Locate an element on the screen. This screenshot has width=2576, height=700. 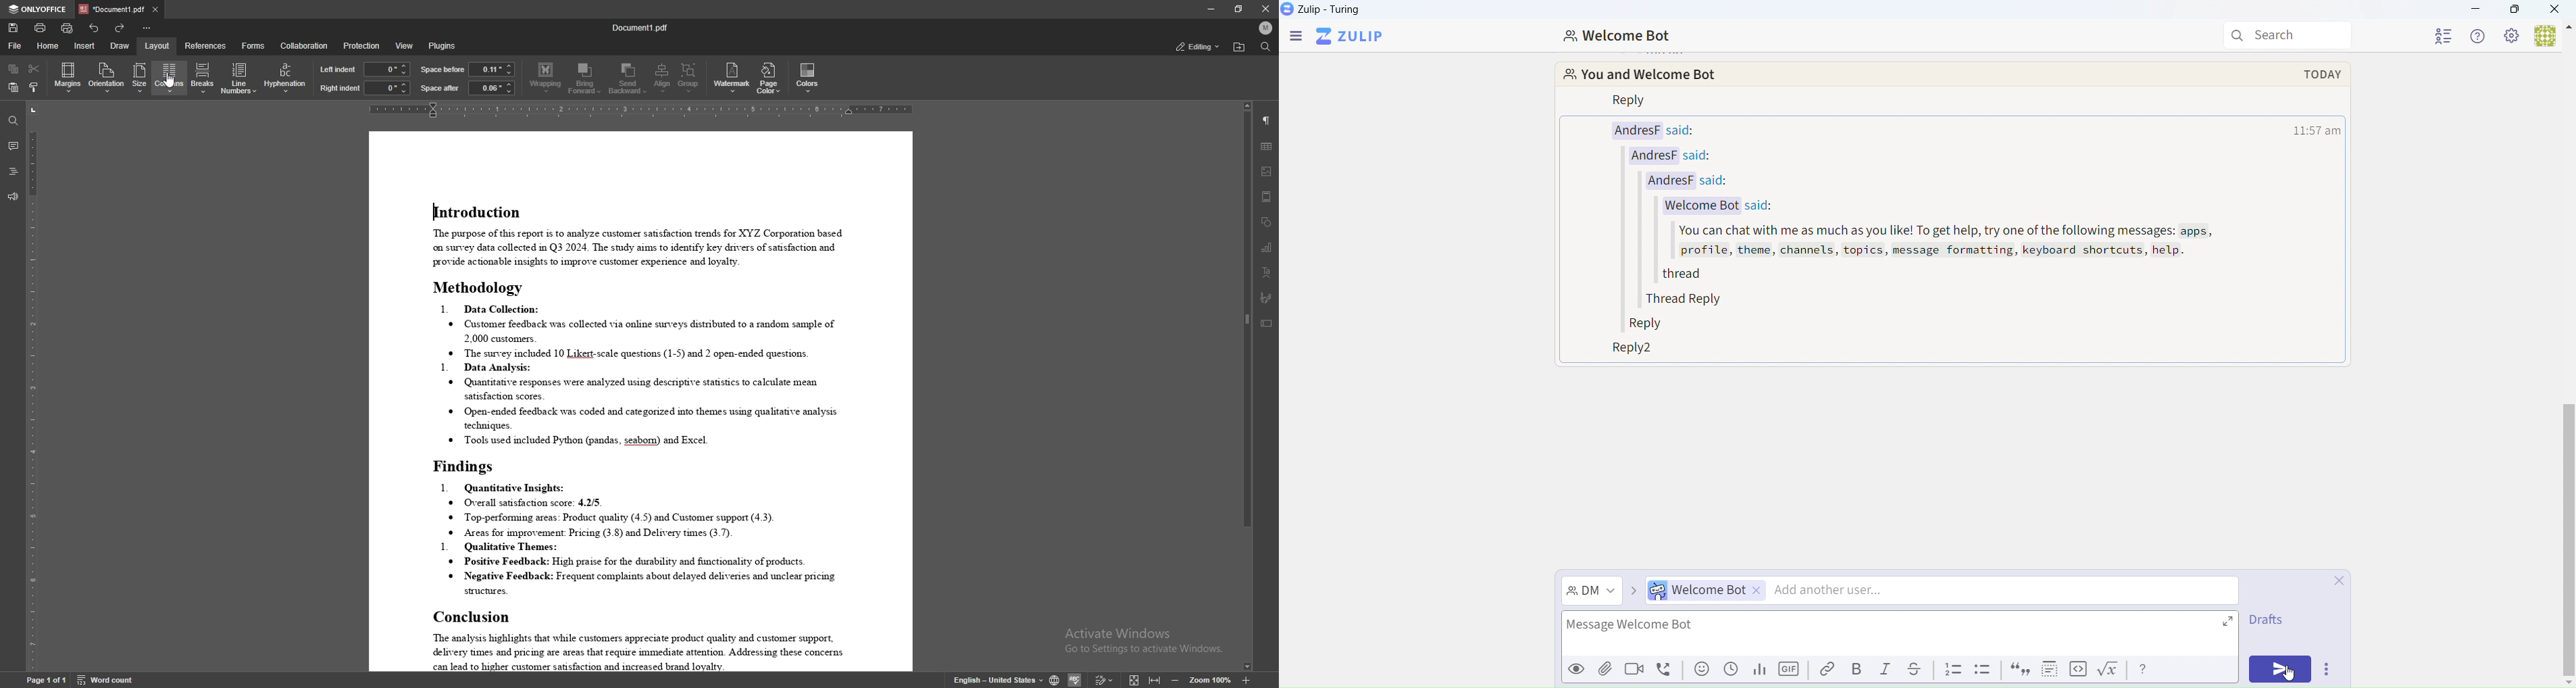
zoom is located at coordinates (1212, 679).